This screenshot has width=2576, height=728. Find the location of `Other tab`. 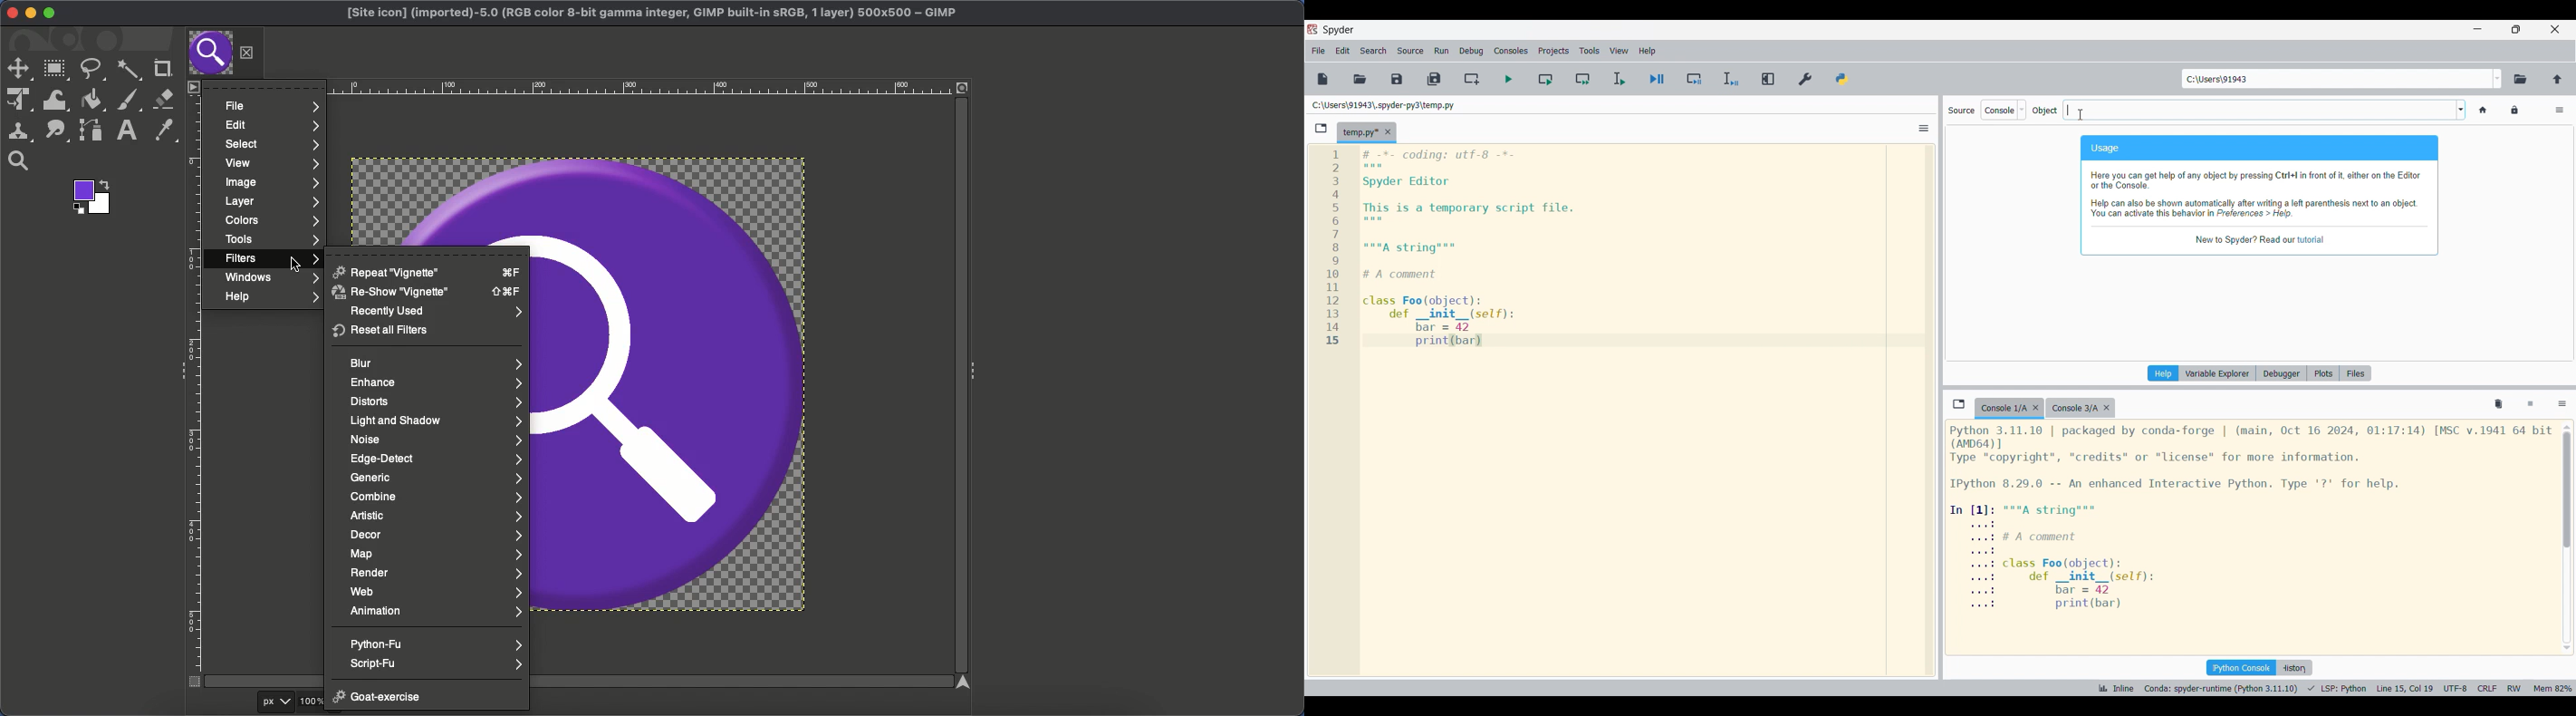

Other tab is located at coordinates (2080, 408).